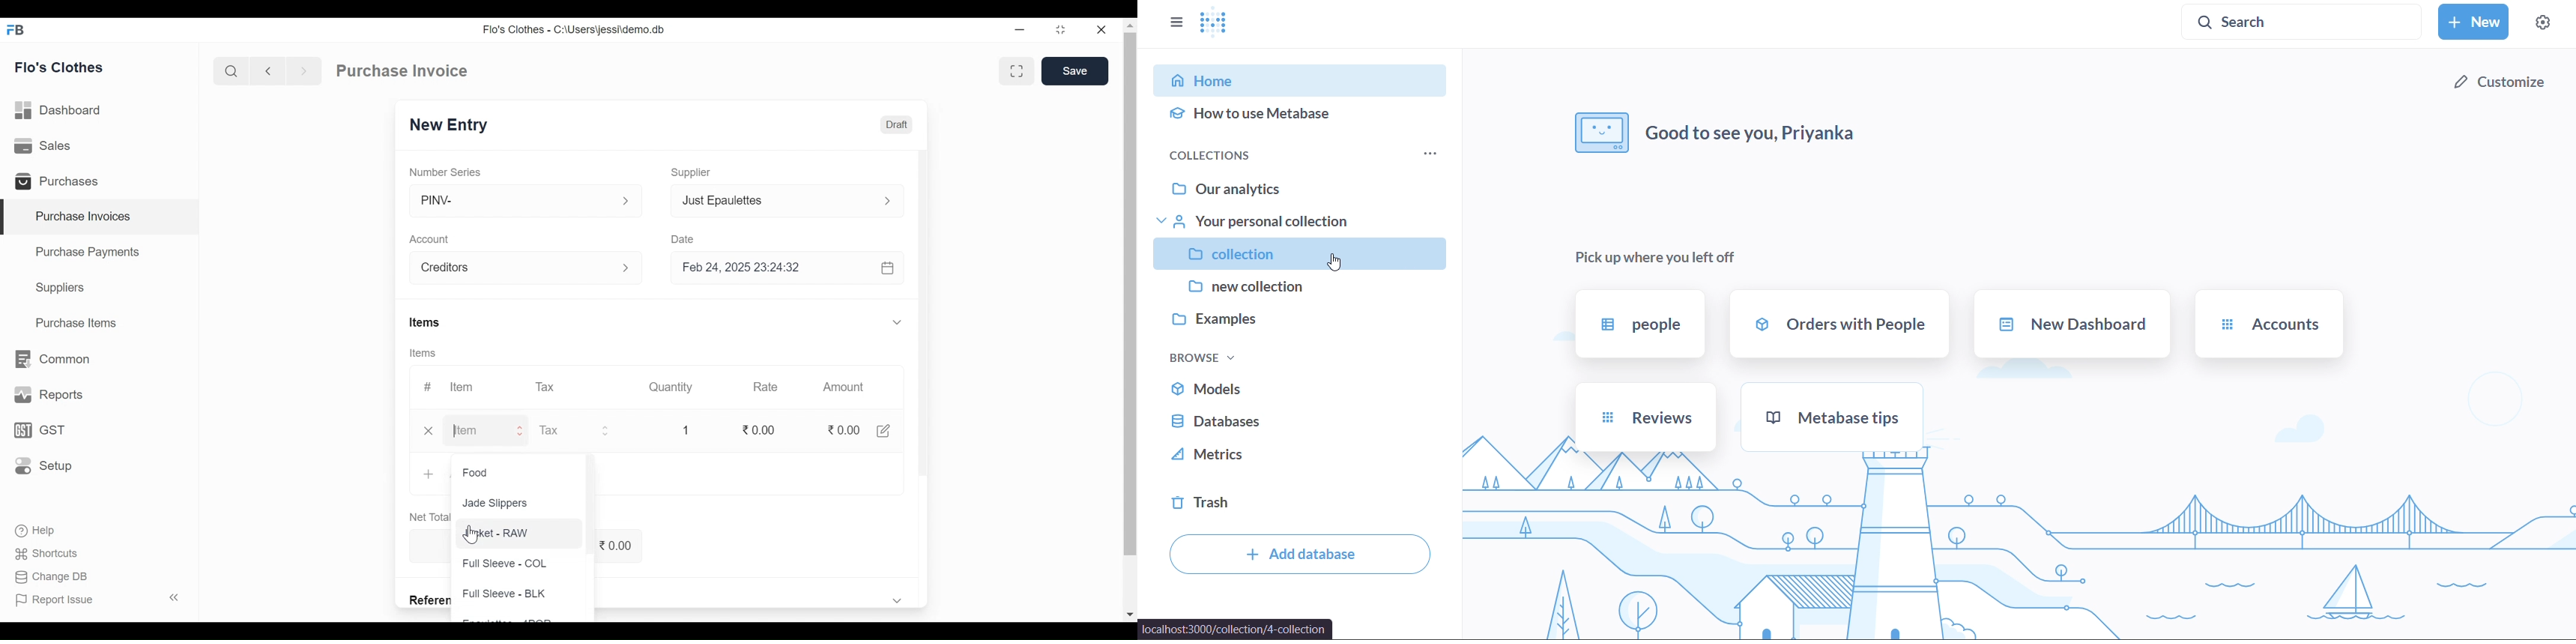 The image size is (2576, 644). I want to click on Save, so click(1078, 71).